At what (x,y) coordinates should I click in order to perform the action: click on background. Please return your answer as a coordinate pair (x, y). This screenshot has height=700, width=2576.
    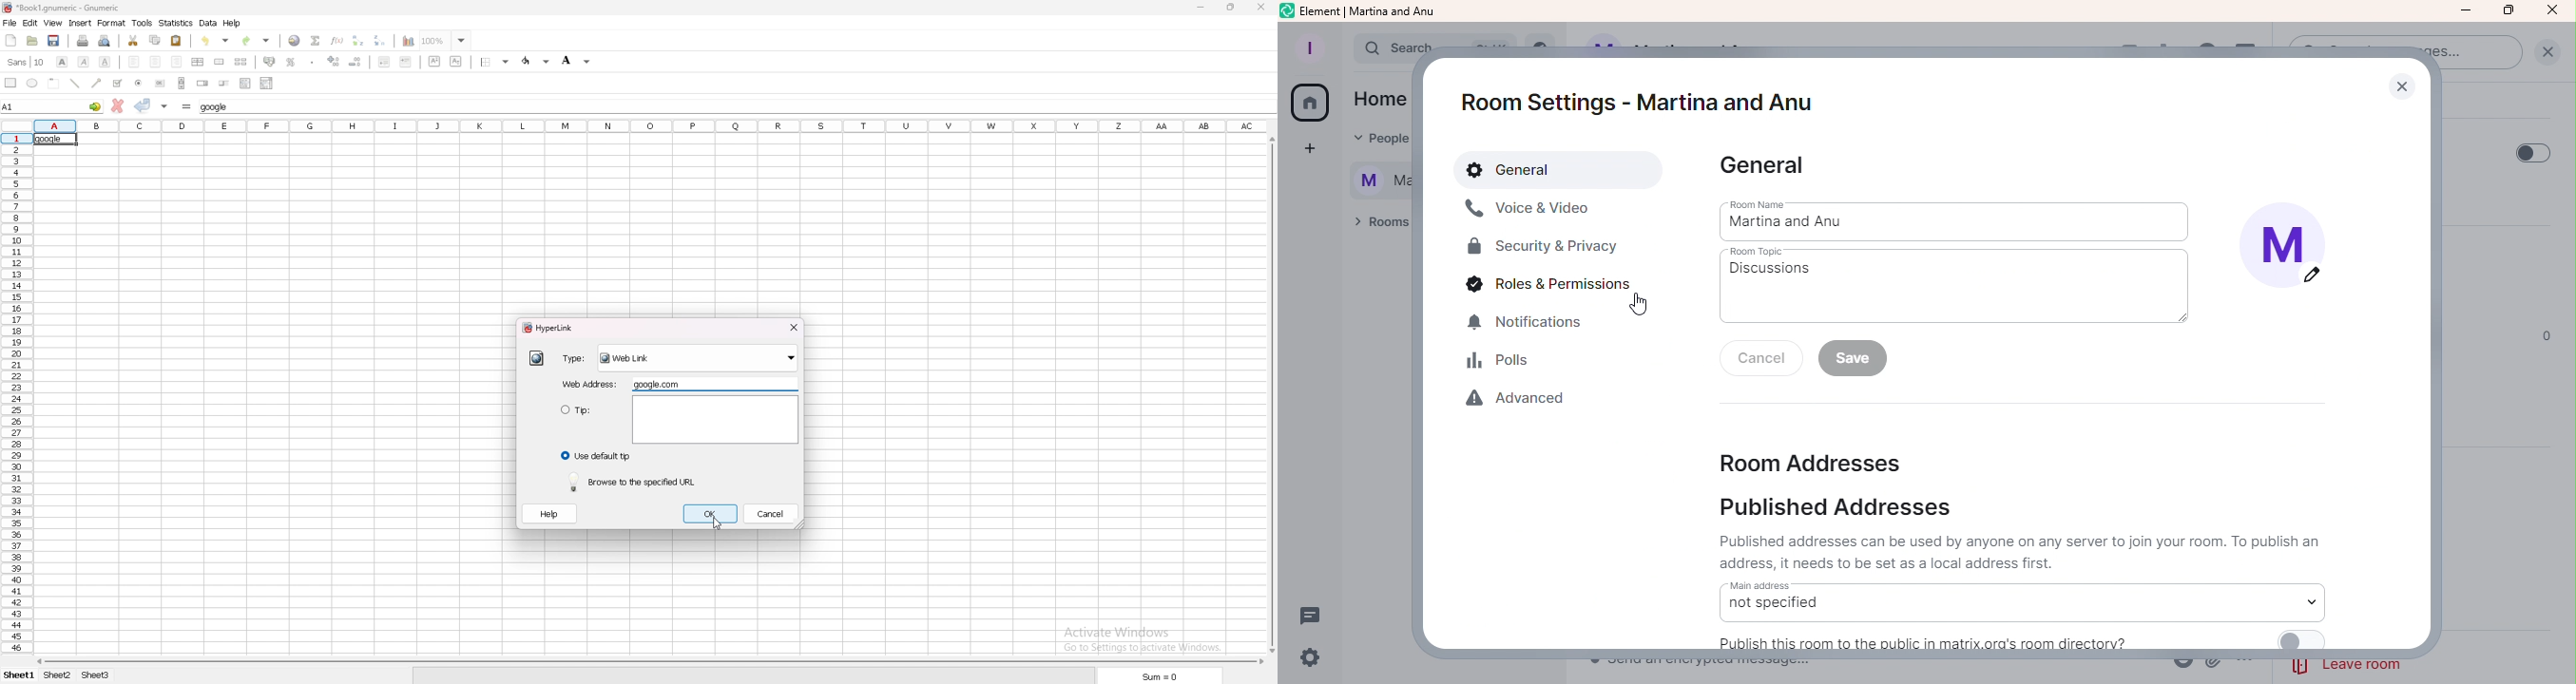
    Looking at the image, I should click on (578, 61).